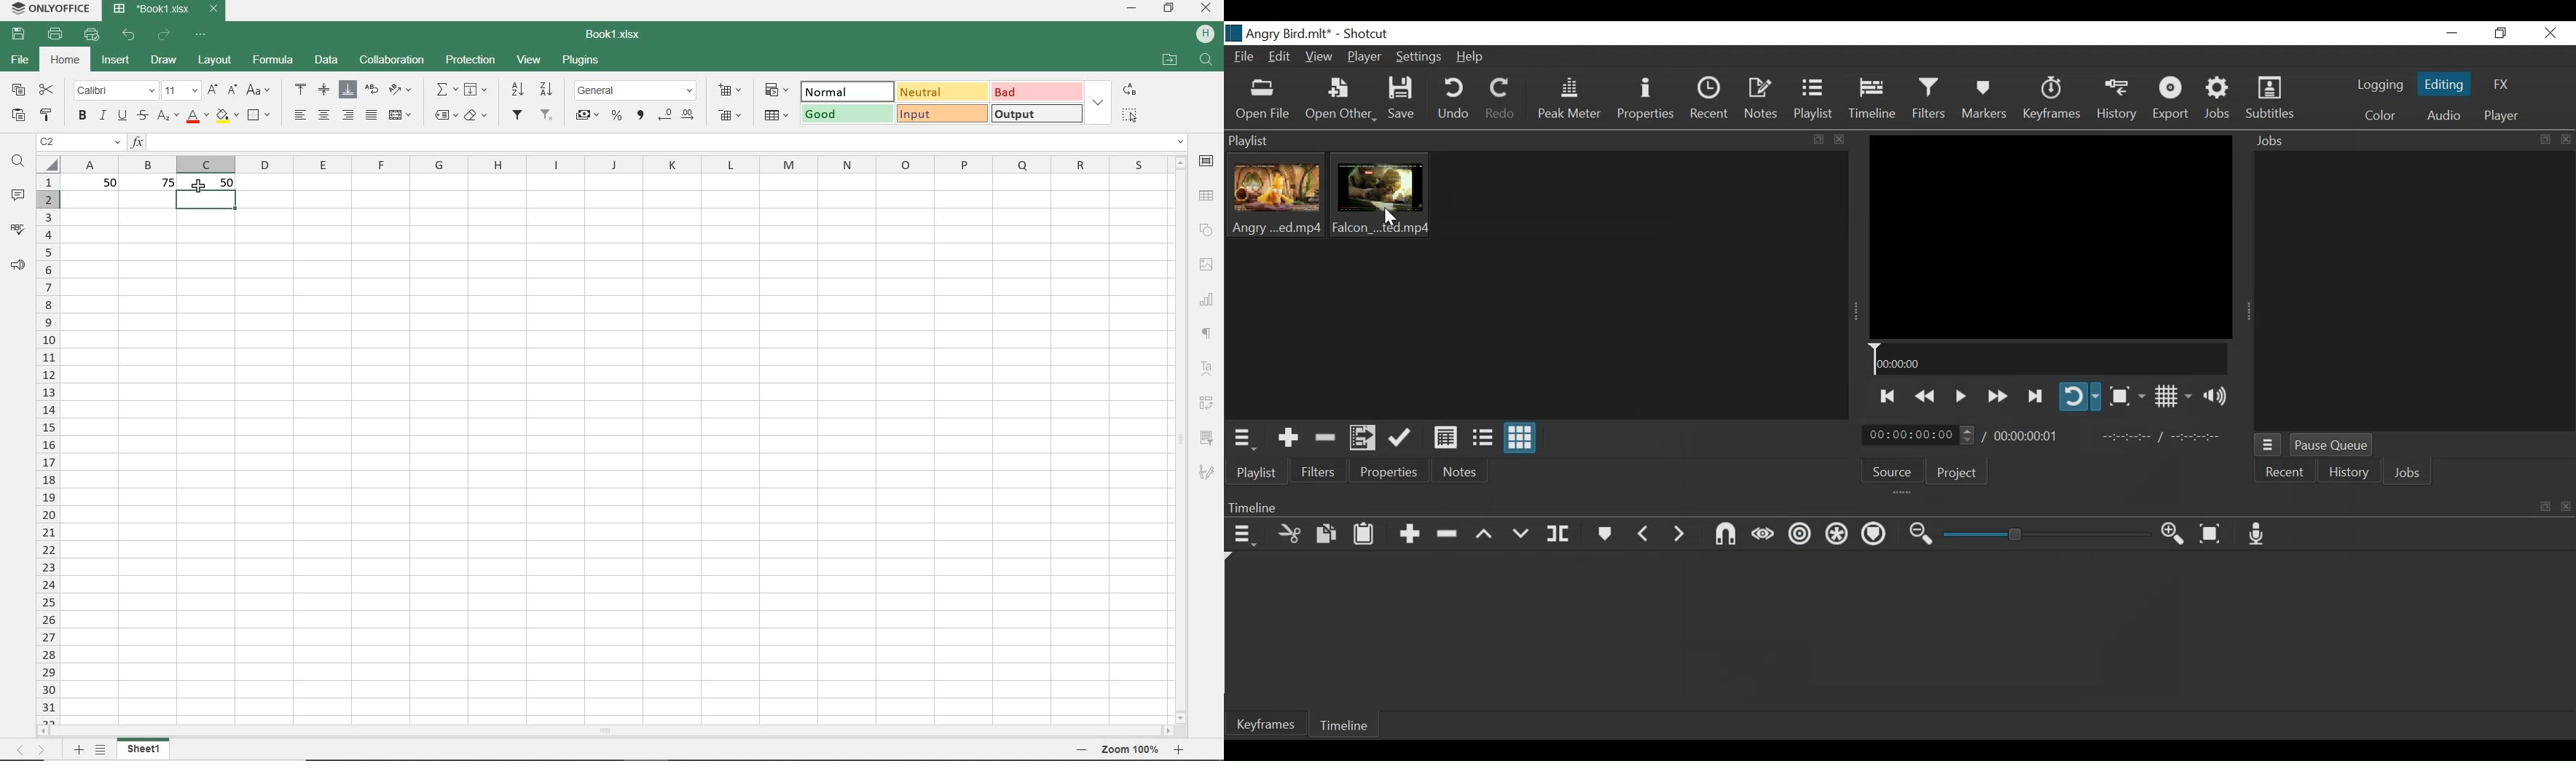  I want to click on spell checking, so click(17, 230).